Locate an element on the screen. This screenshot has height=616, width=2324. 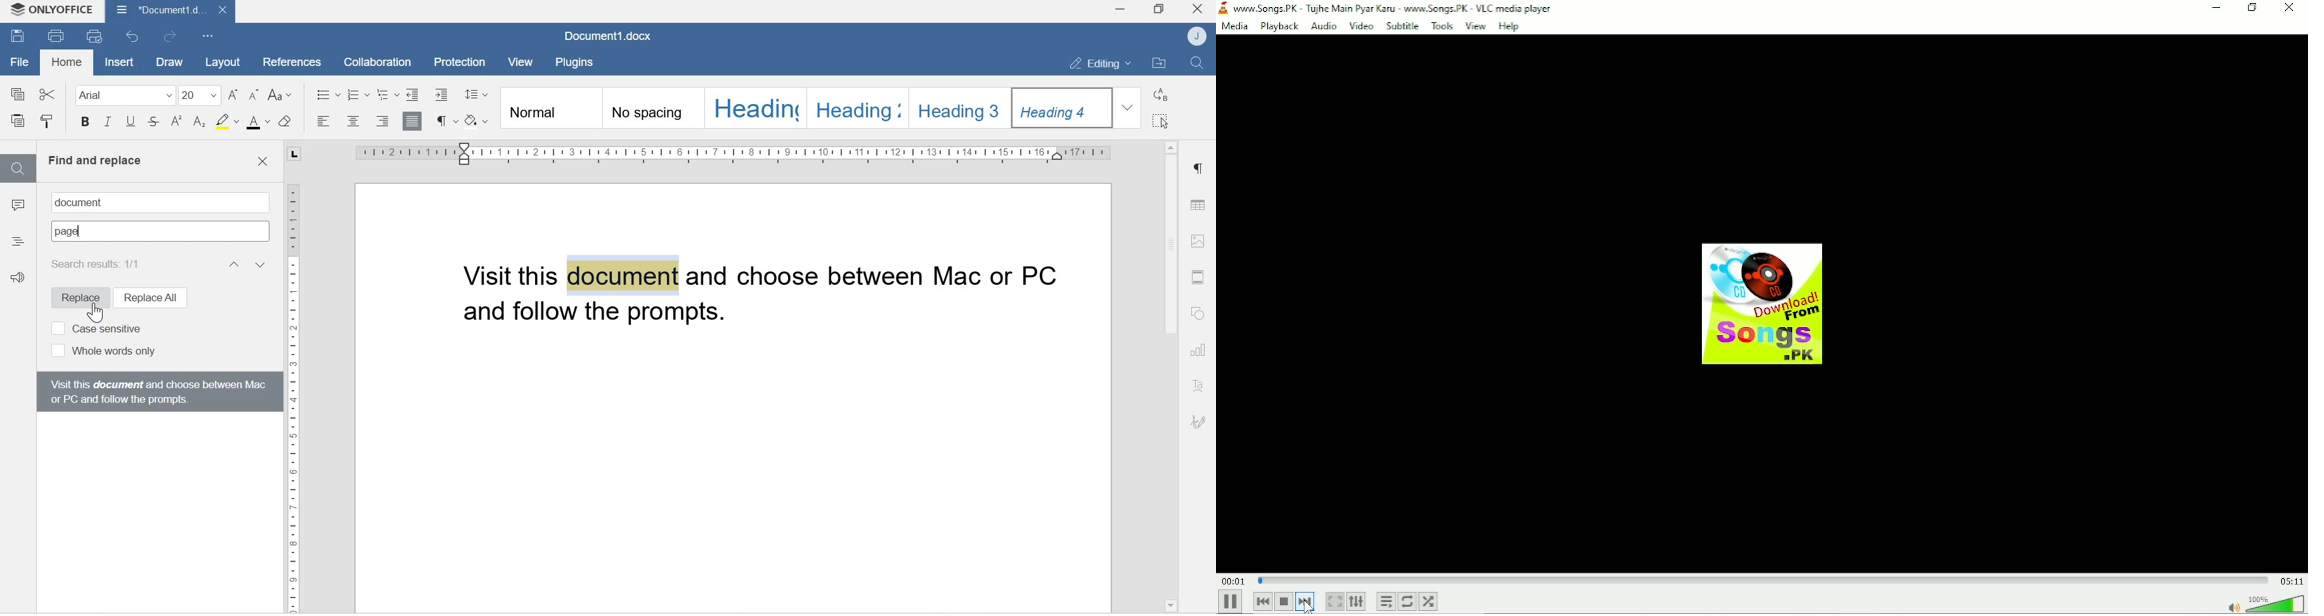
Close find is located at coordinates (262, 162).